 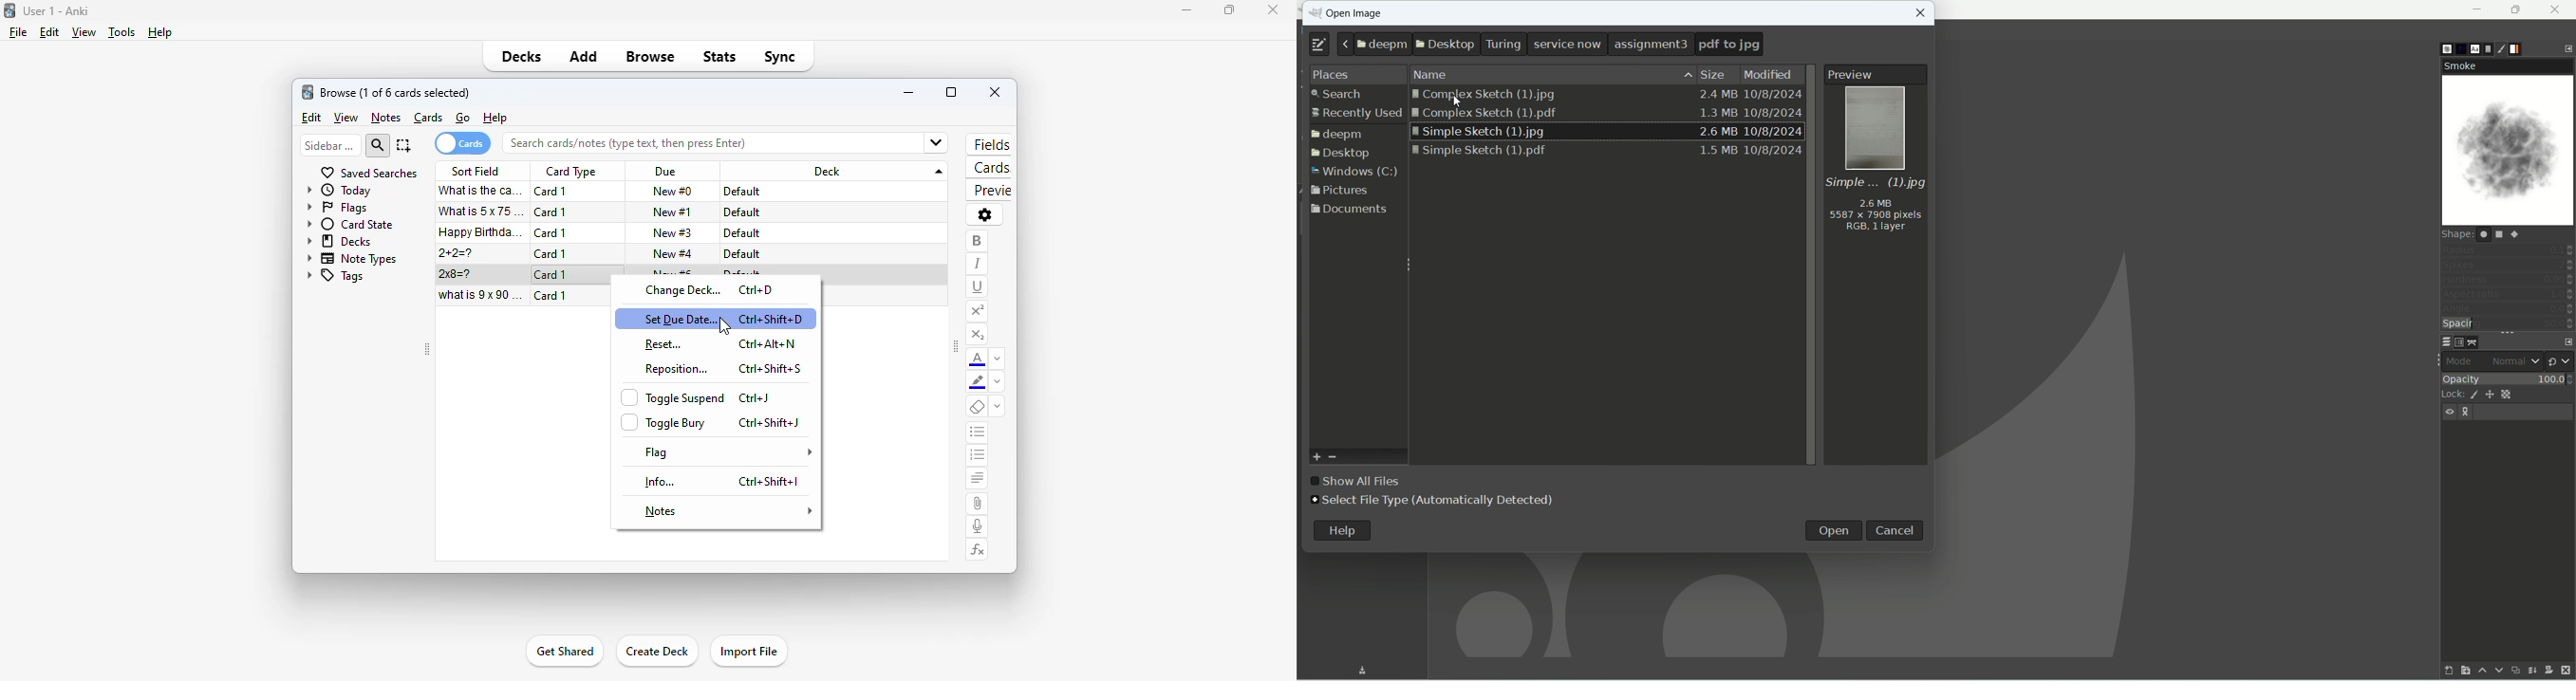 I want to click on lock position and size, so click(x=2491, y=395).